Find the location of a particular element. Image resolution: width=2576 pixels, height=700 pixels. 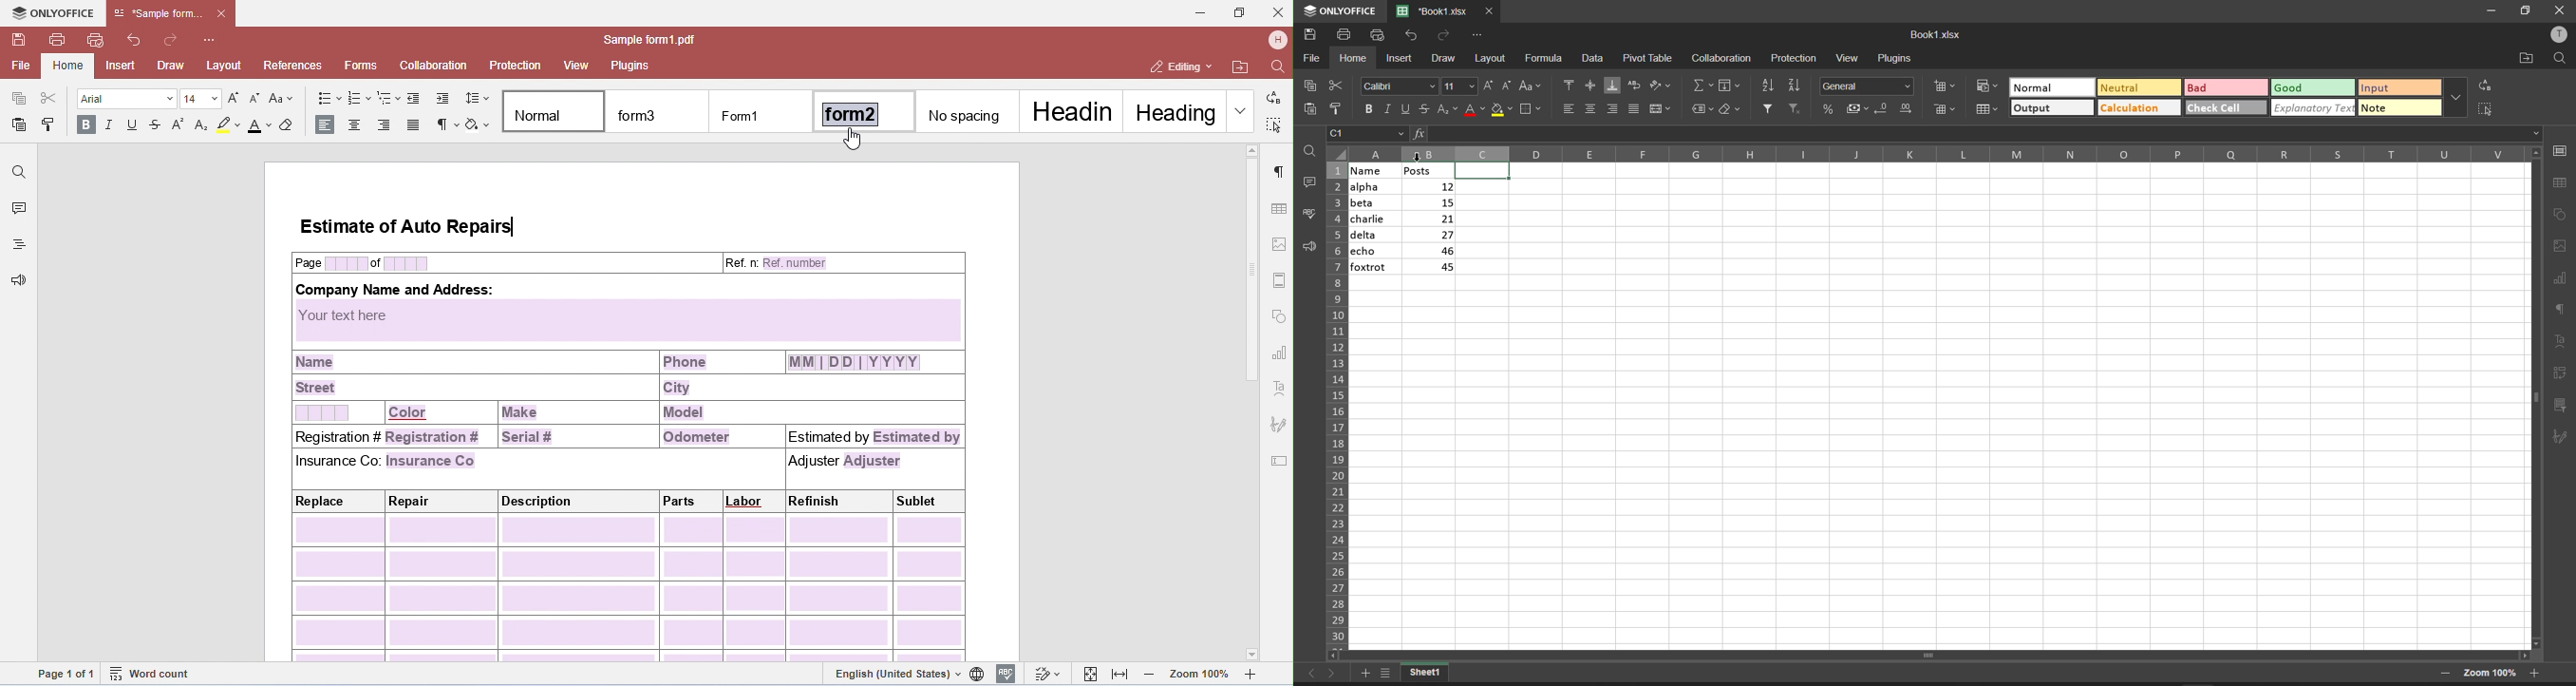

file is located at coordinates (1312, 59).